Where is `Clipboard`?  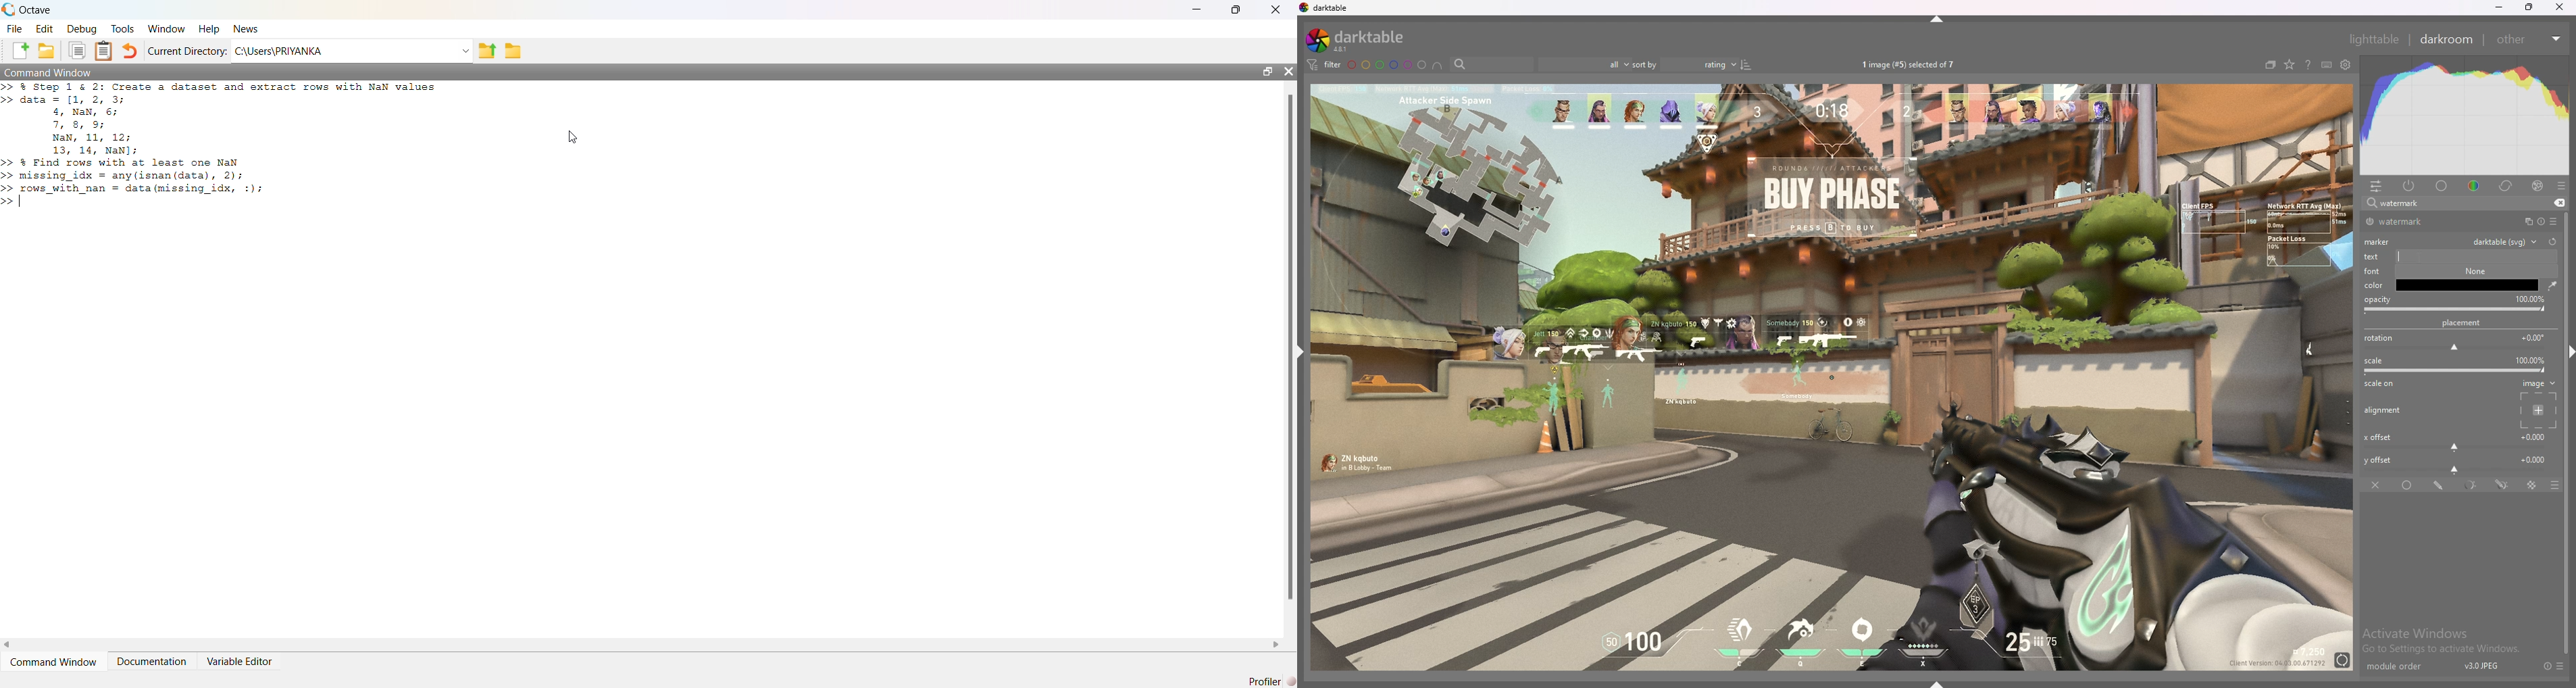
Clipboard is located at coordinates (103, 51).